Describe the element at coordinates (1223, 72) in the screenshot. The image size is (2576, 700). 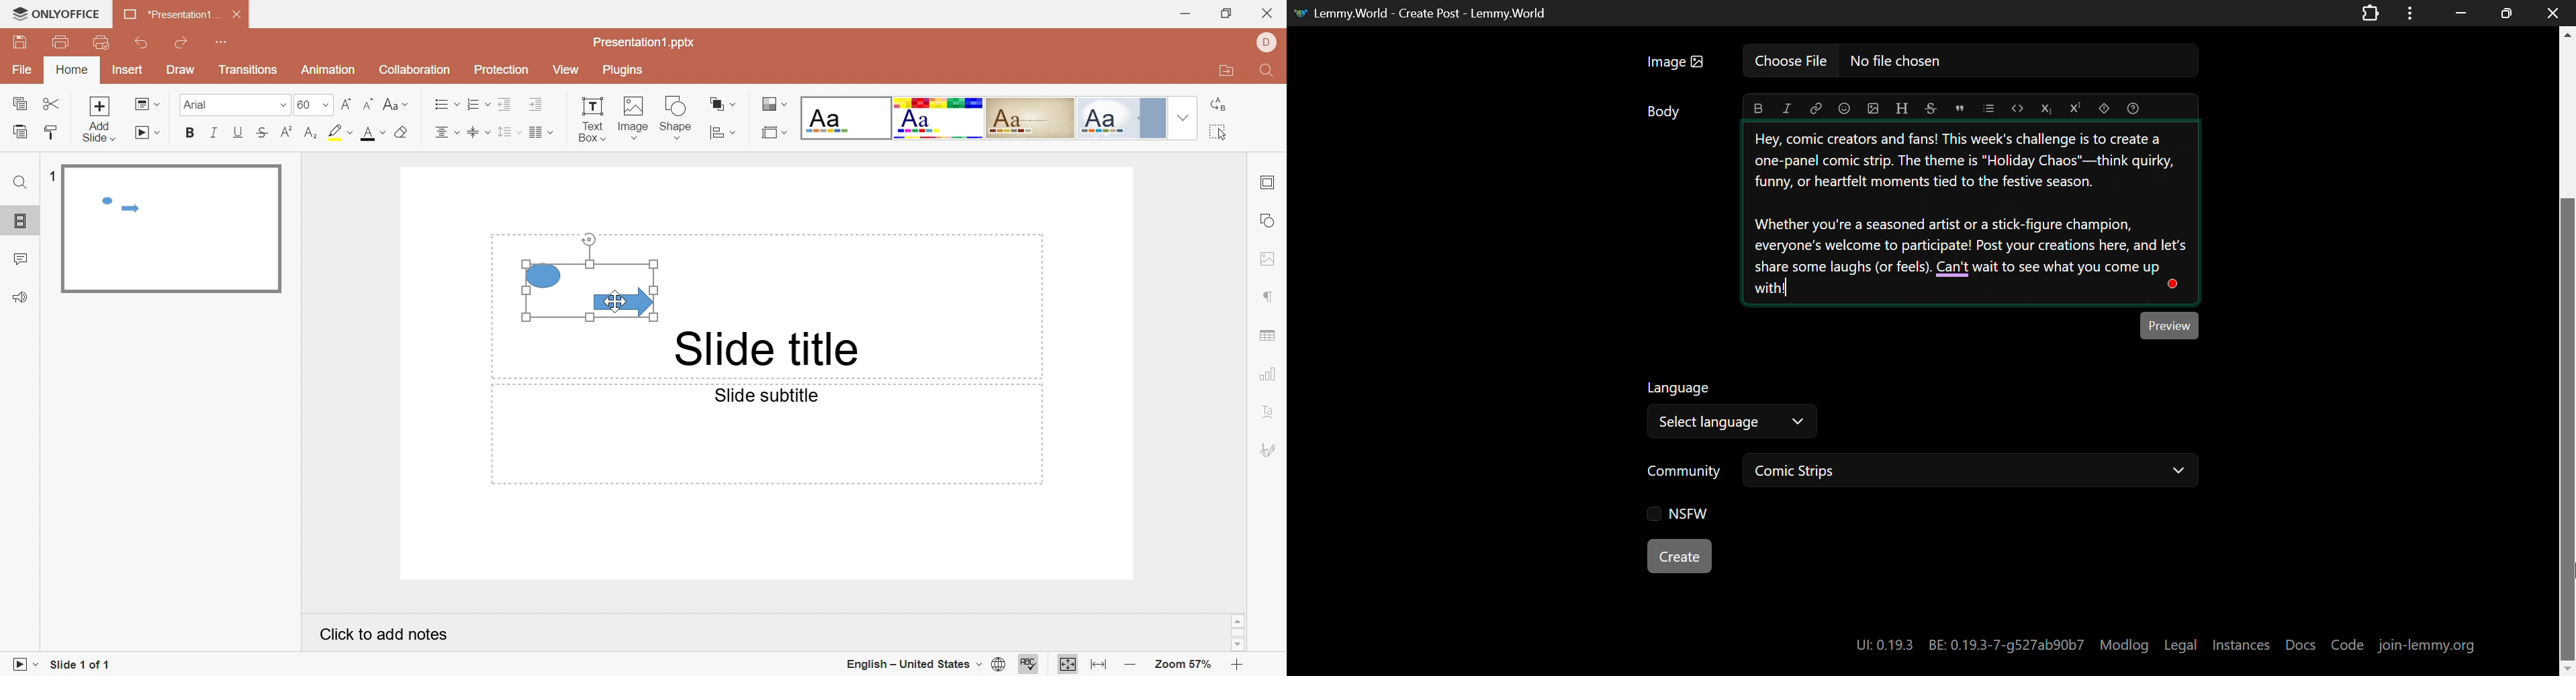
I see `Open file location` at that location.